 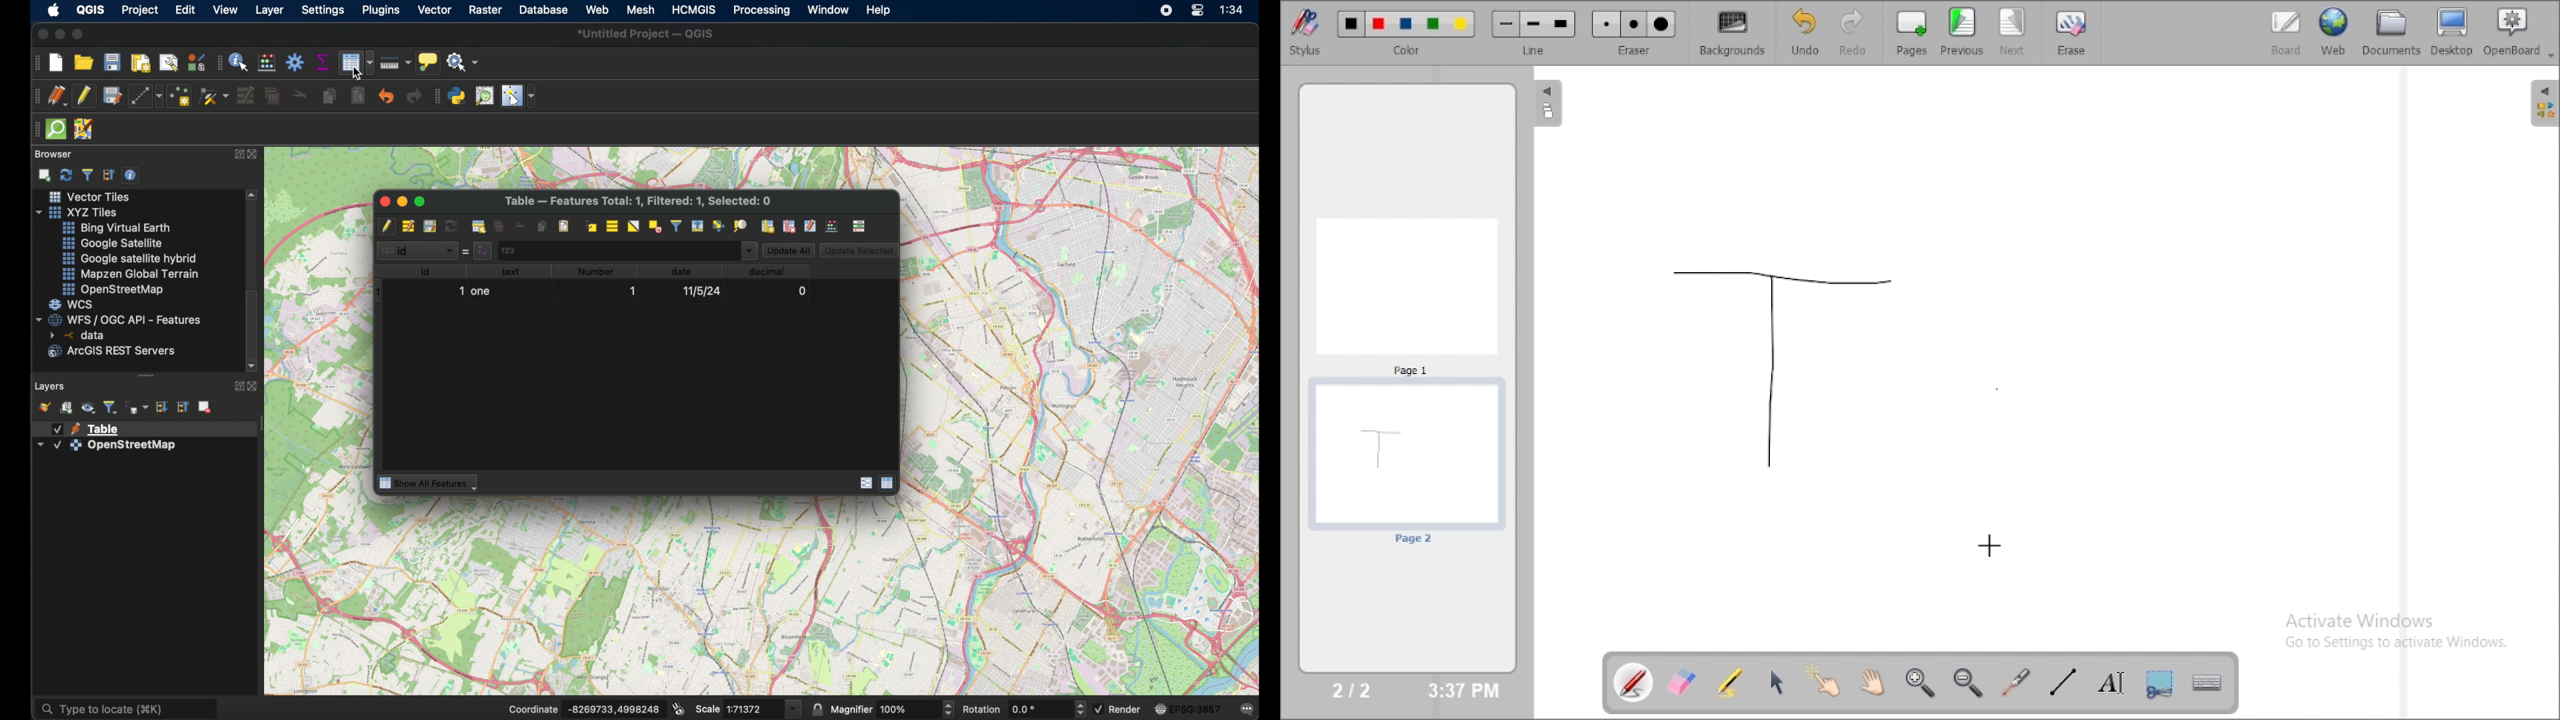 I want to click on vector tiles, so click(x=91, y=196).